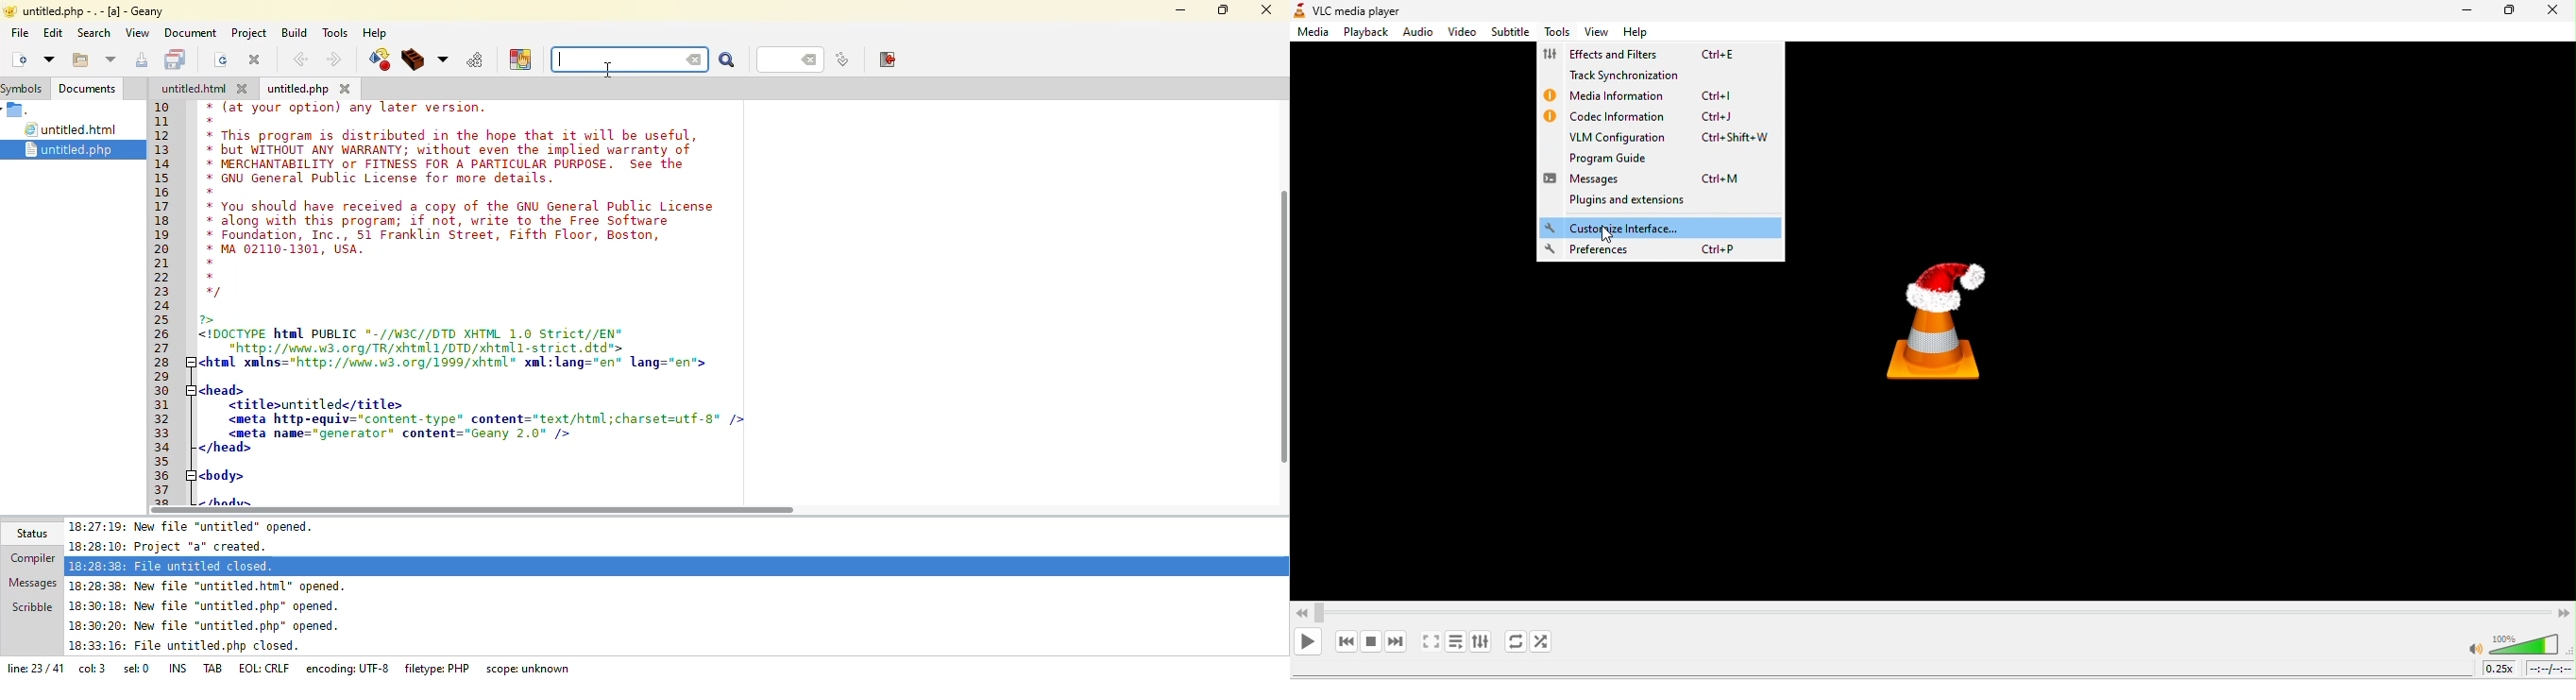 The width and height of the screenshot is (2576, 700). Describe the element at coordinates (2500, 670) in the screenshot. I see `playback speed` at that location.